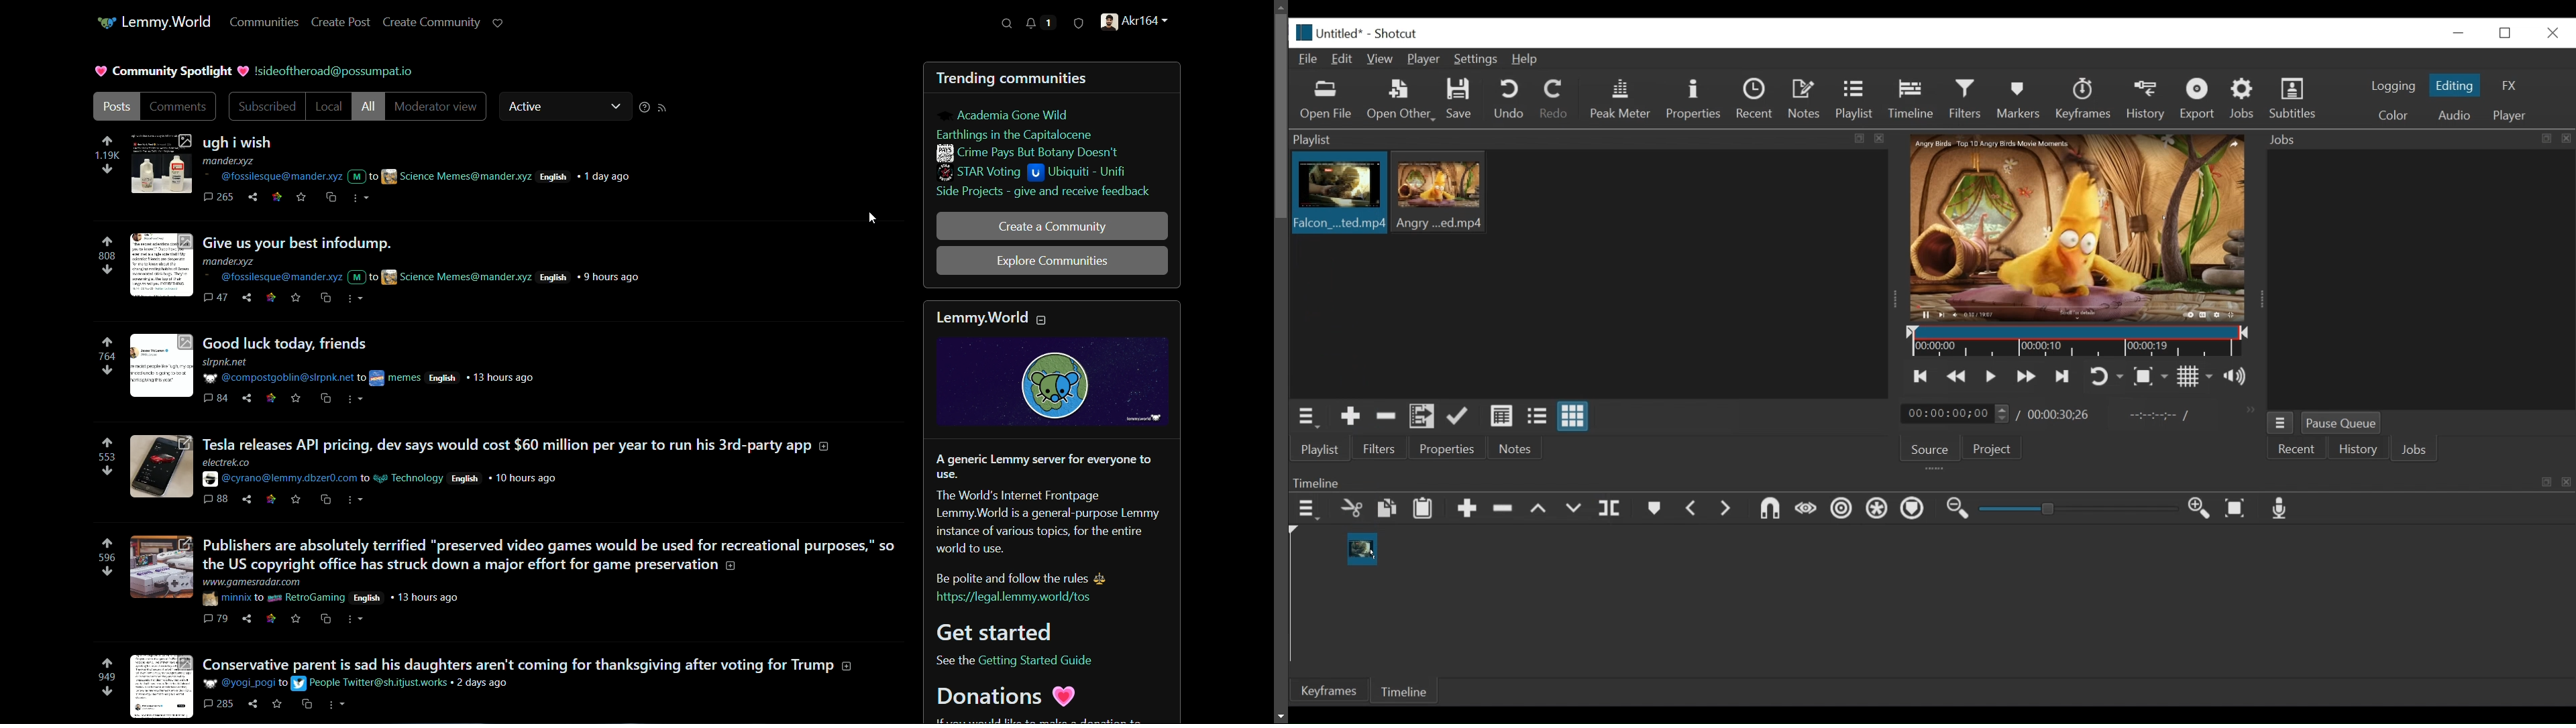 The height and width of the screenshot is (728, 2576). What do you see at coordinates (2195, 376) in the screenshot?
I see `Toggle display grid on player` at bounding box center [2195, 376].